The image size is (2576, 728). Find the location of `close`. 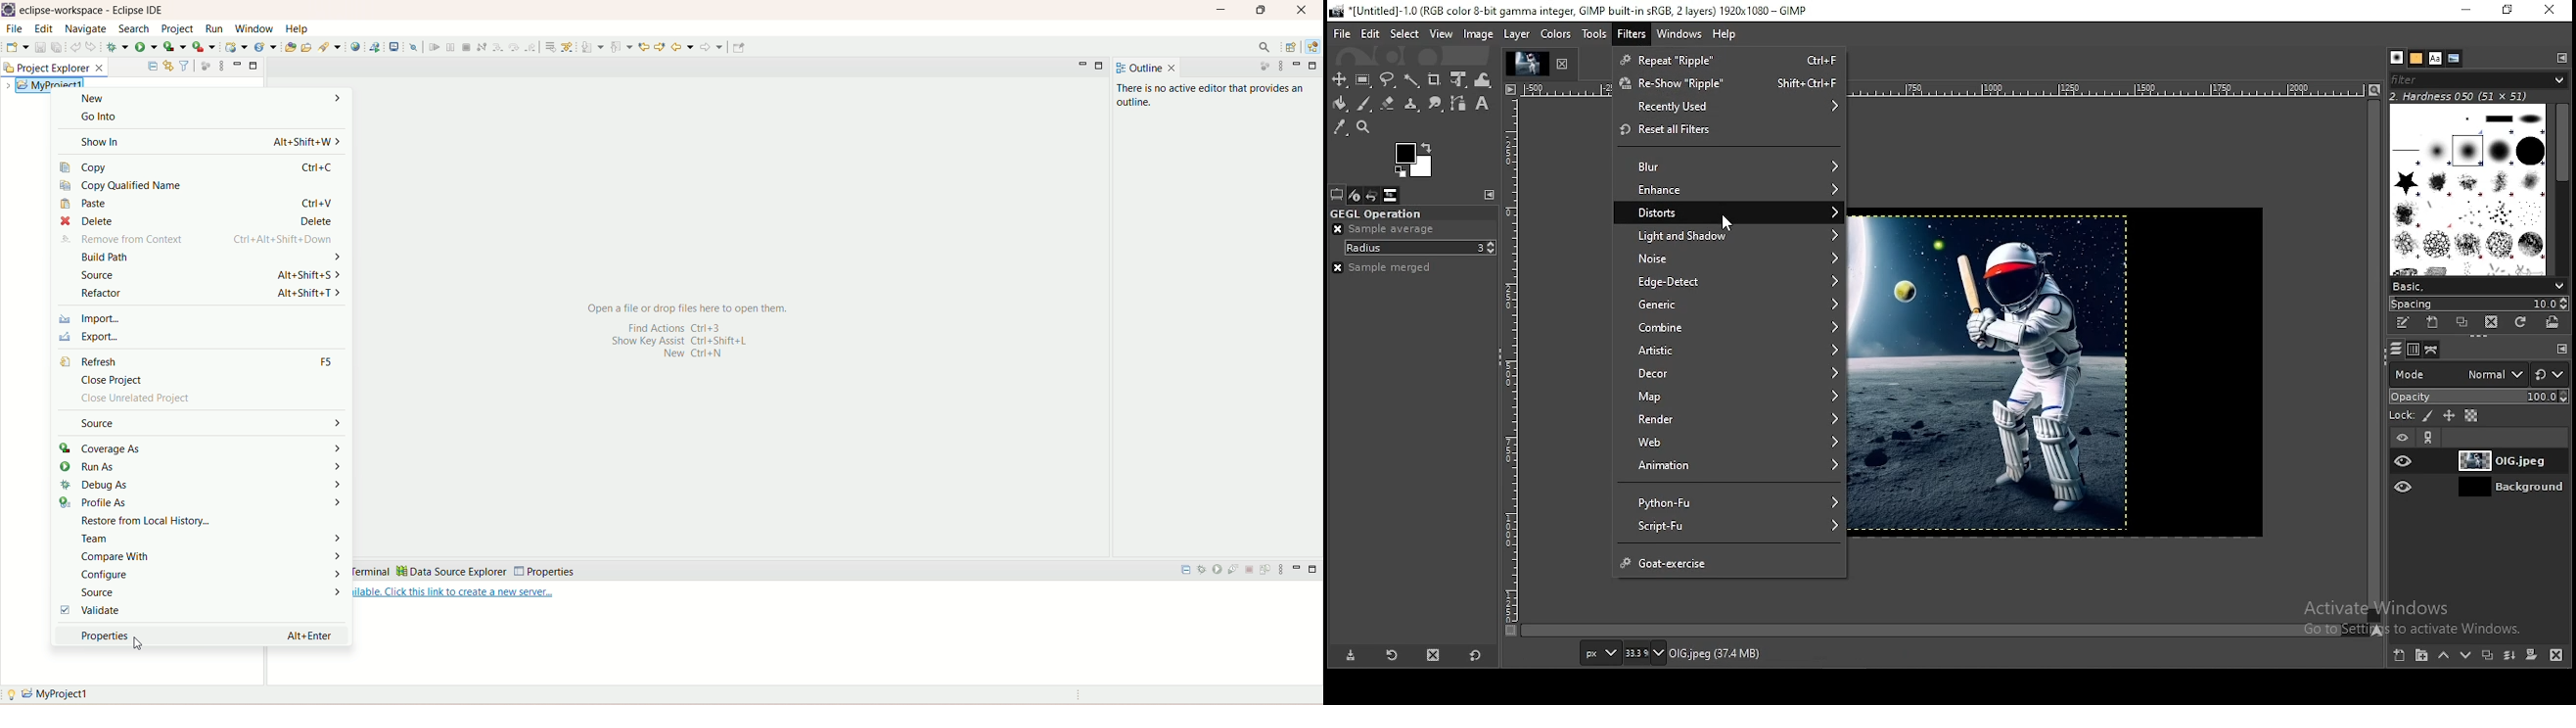

close is located at coordinates (1303, 10).